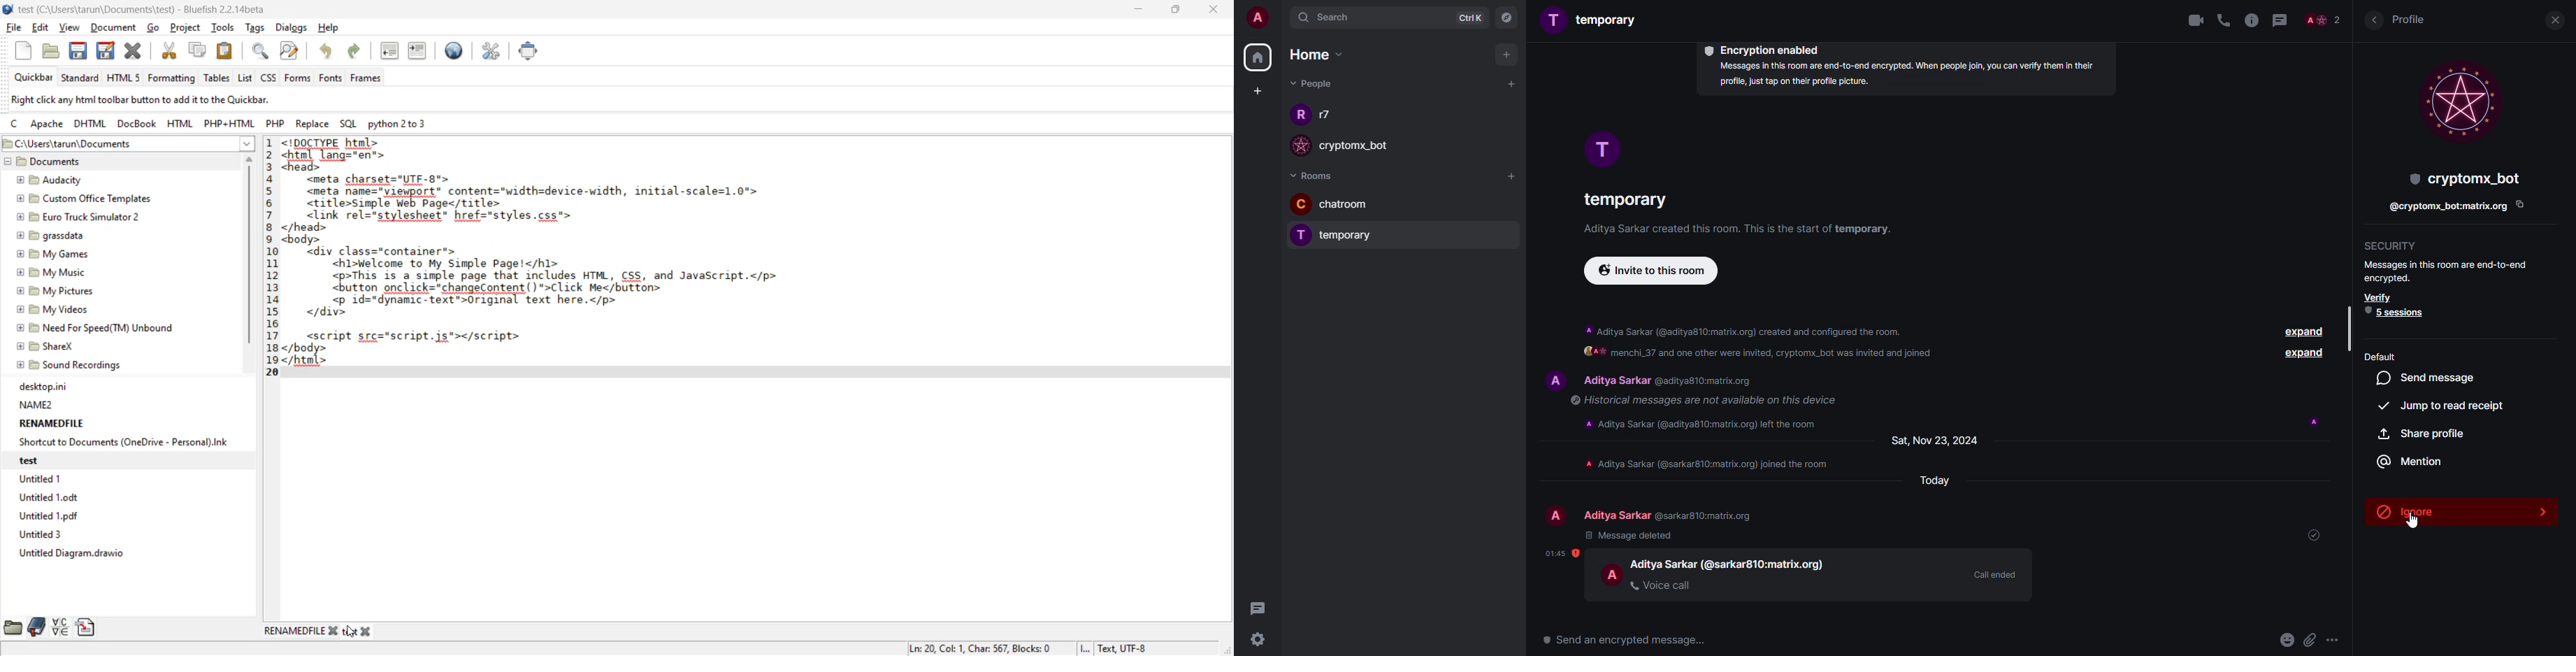 The image size is (2576, 672). Describe the element at coordinates (85, 199) in the screenshot. I see `custom Office Templates` at that location.